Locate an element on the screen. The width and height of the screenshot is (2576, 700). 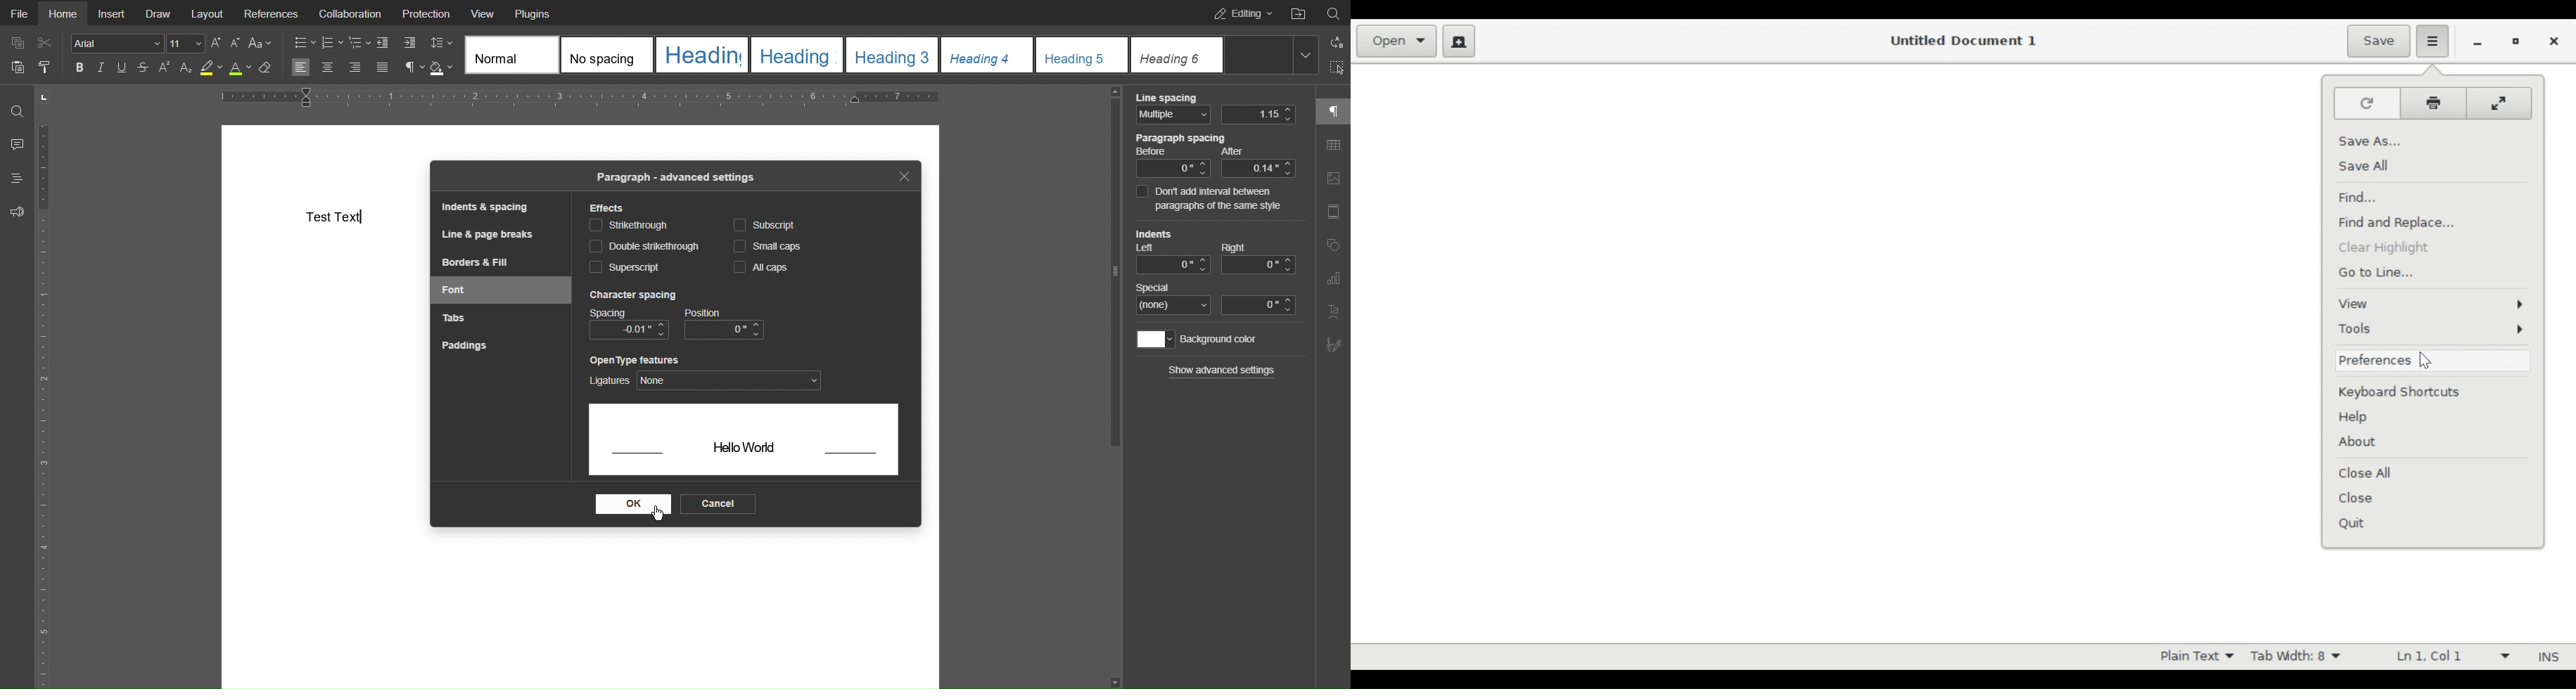
INS is located at coordinates (2547, 657).